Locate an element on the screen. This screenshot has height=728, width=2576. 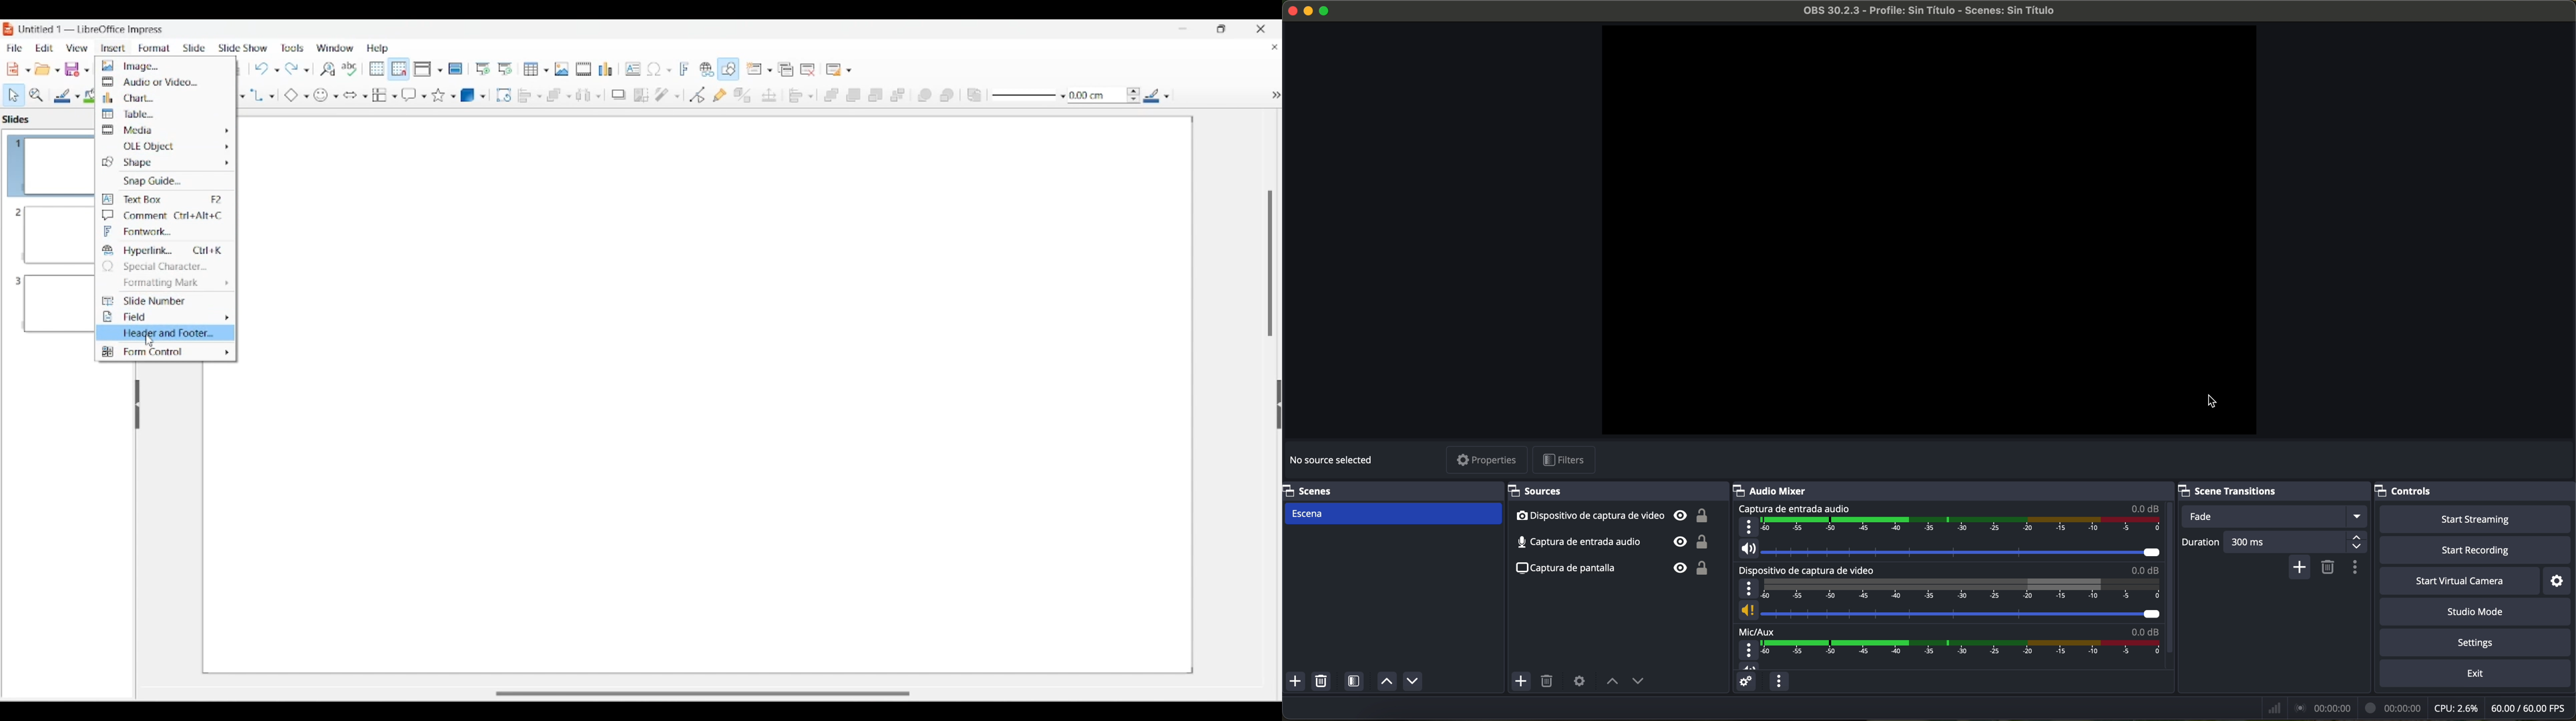
Toggle extrusion is located at coordinates (743, 95).